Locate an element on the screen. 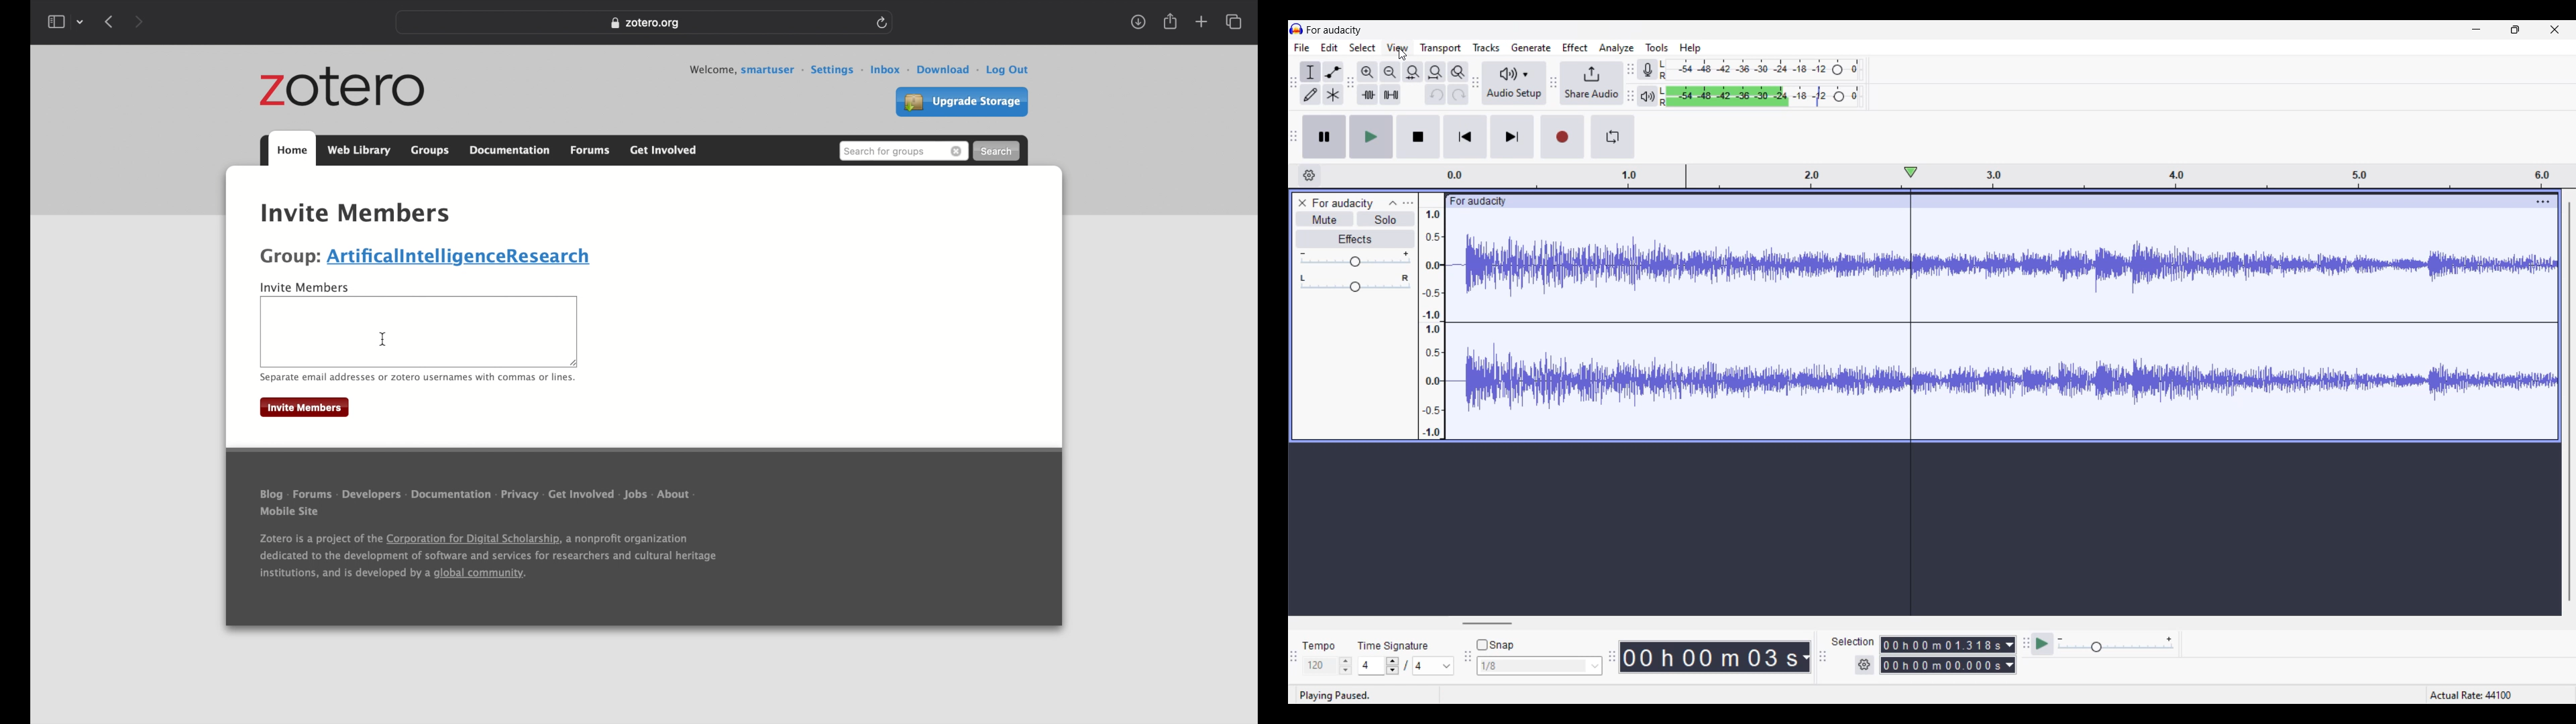 The height and width of the screenshot is (728, 2576). Effect menu is located at coordinates (1575, 47).